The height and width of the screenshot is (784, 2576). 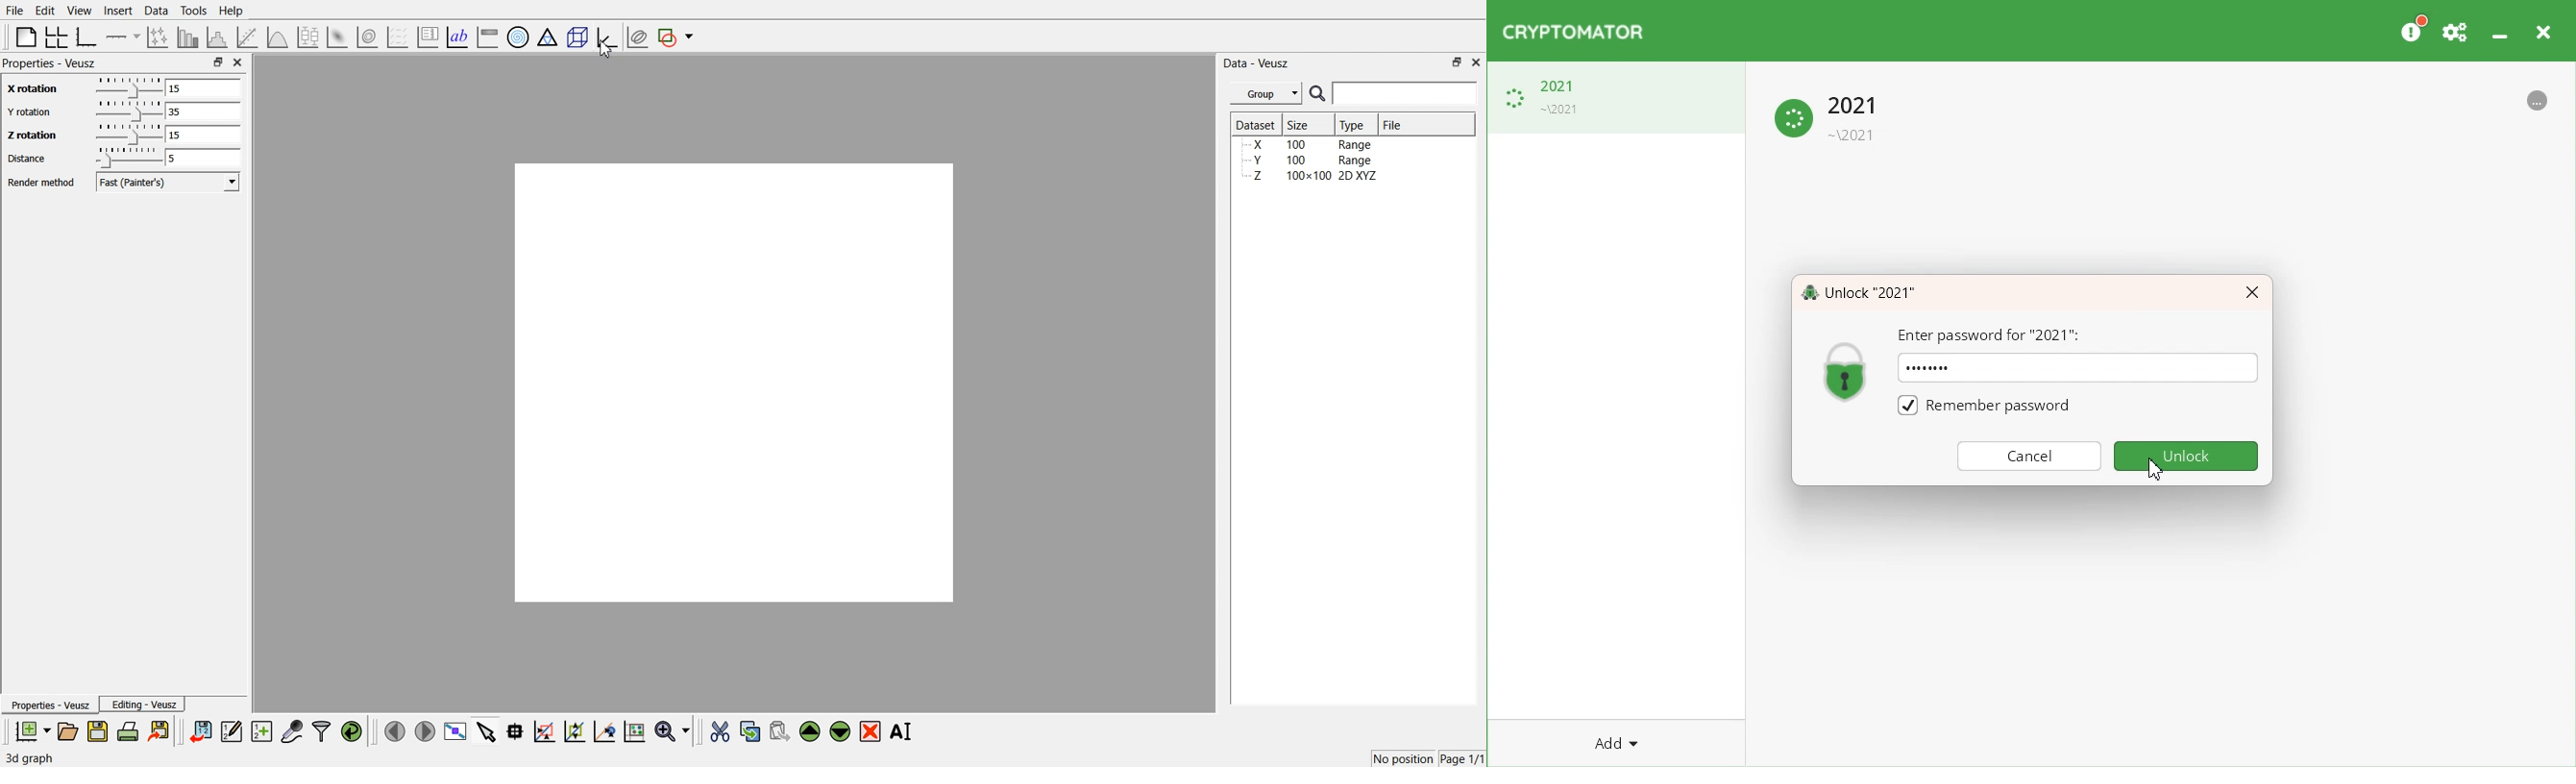 I want to click on Plot covariance ellipsis, so click(x=638, y=38).